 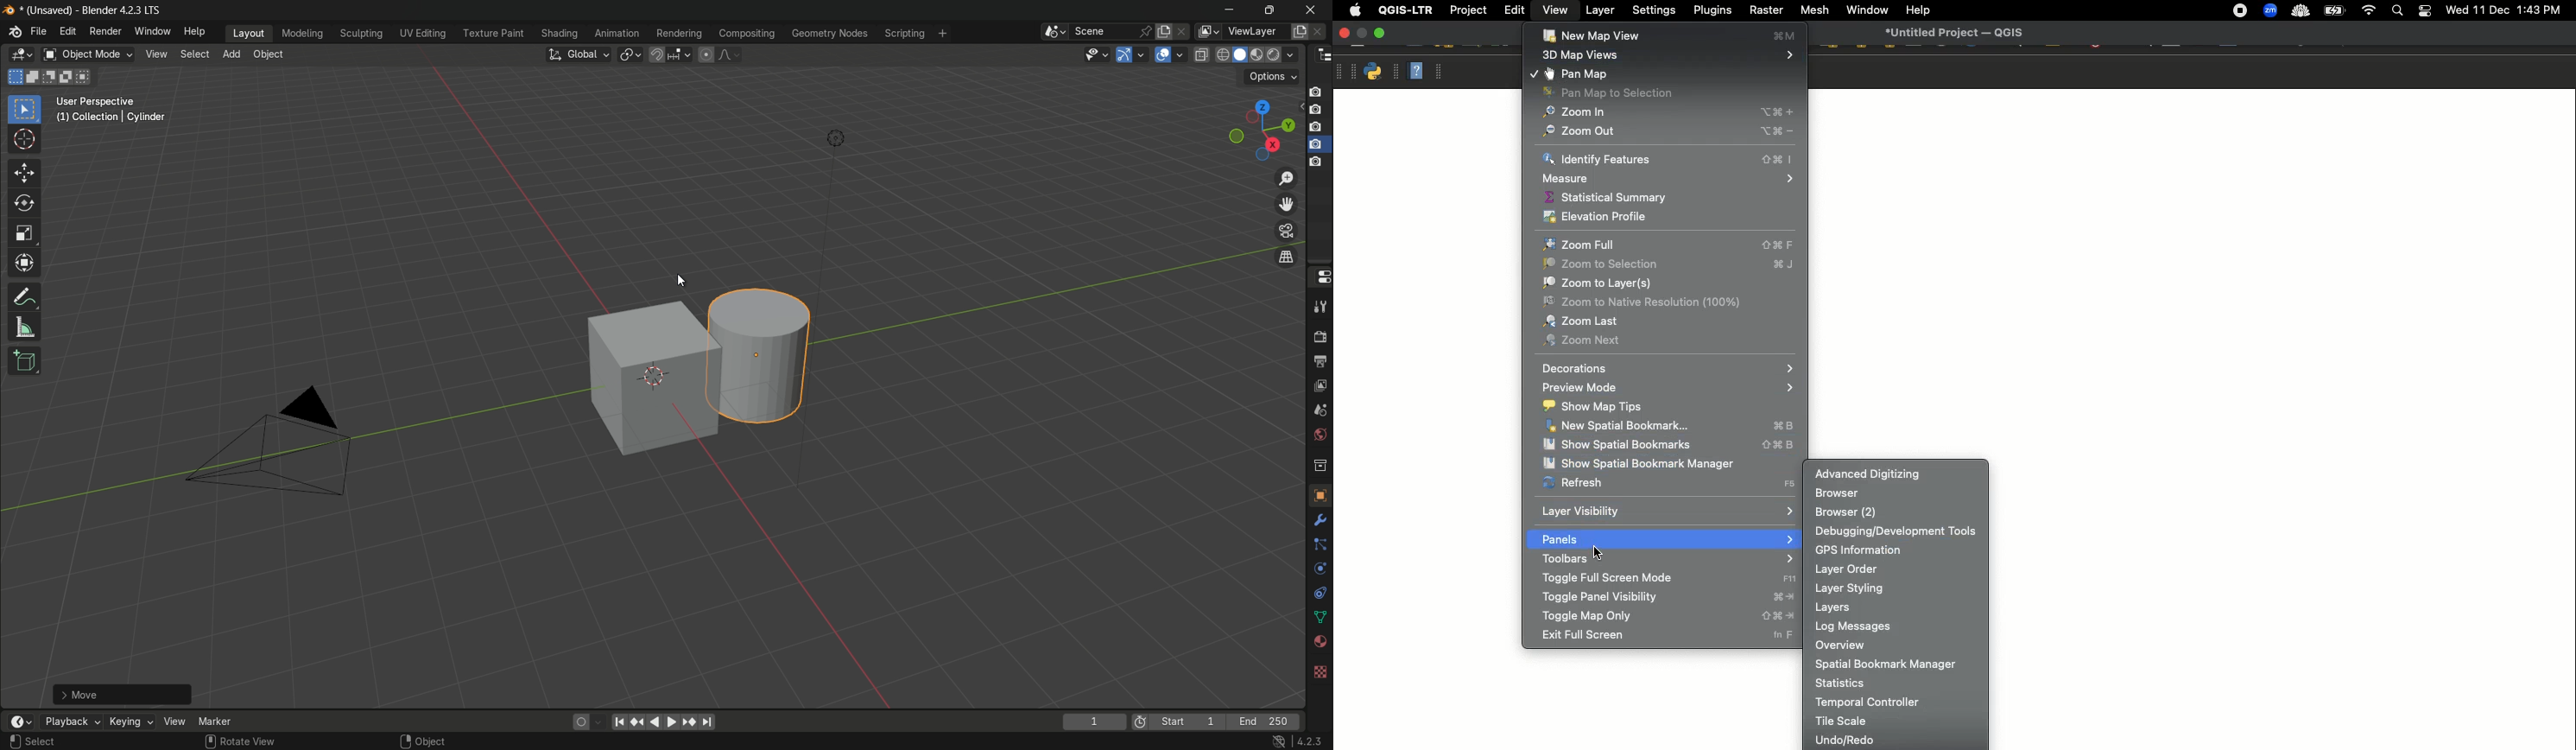 I want to click on scripting menu, so click(x=904, y=34).